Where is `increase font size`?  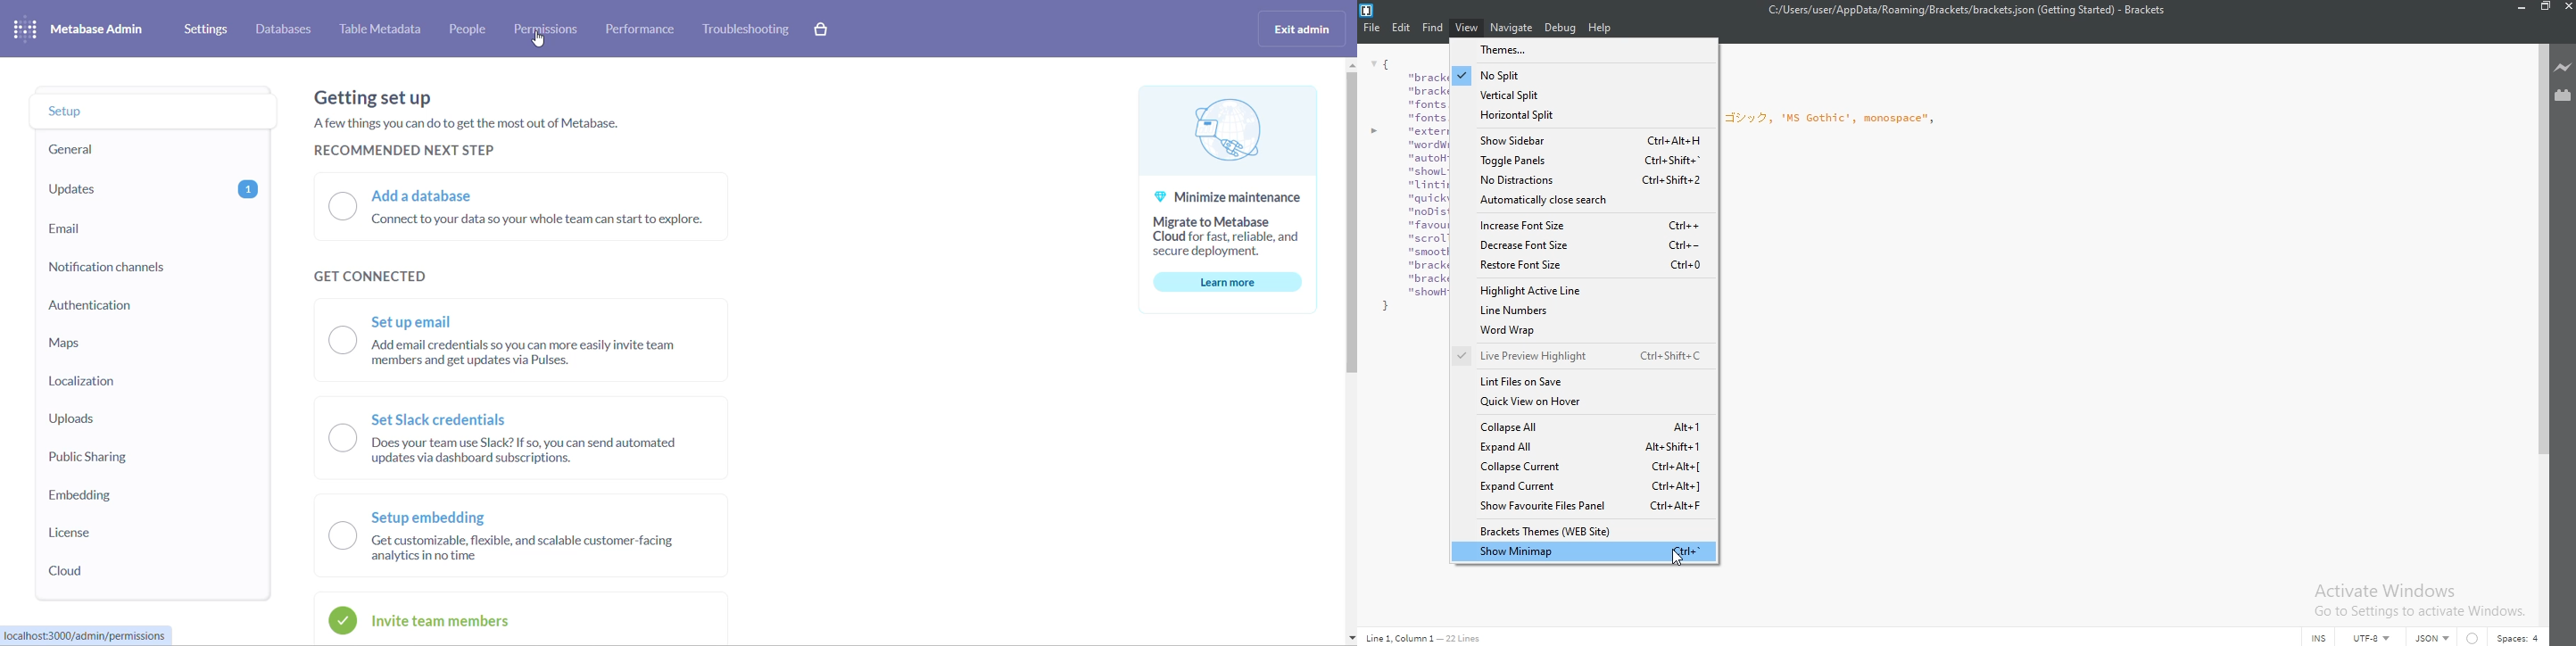 increase font size is located at coordinates (1582, 225).